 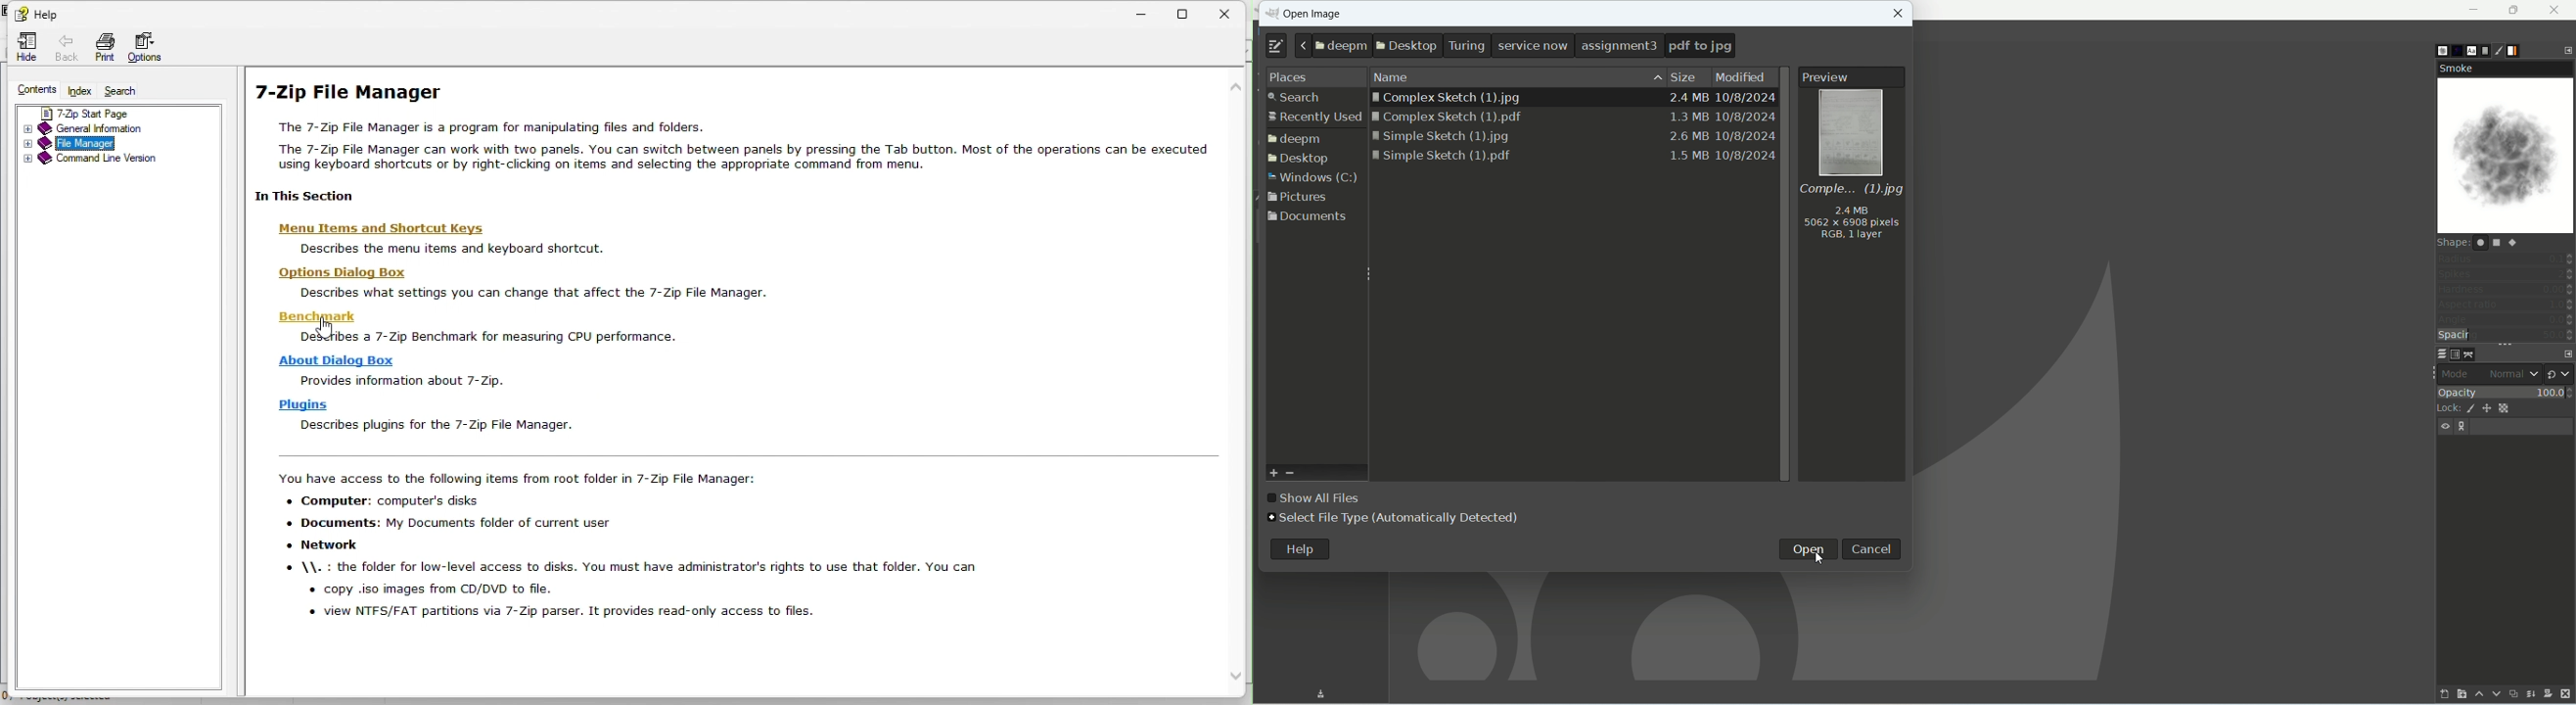 I want to click on 7 zip file manager, so click(x=751, y=188).